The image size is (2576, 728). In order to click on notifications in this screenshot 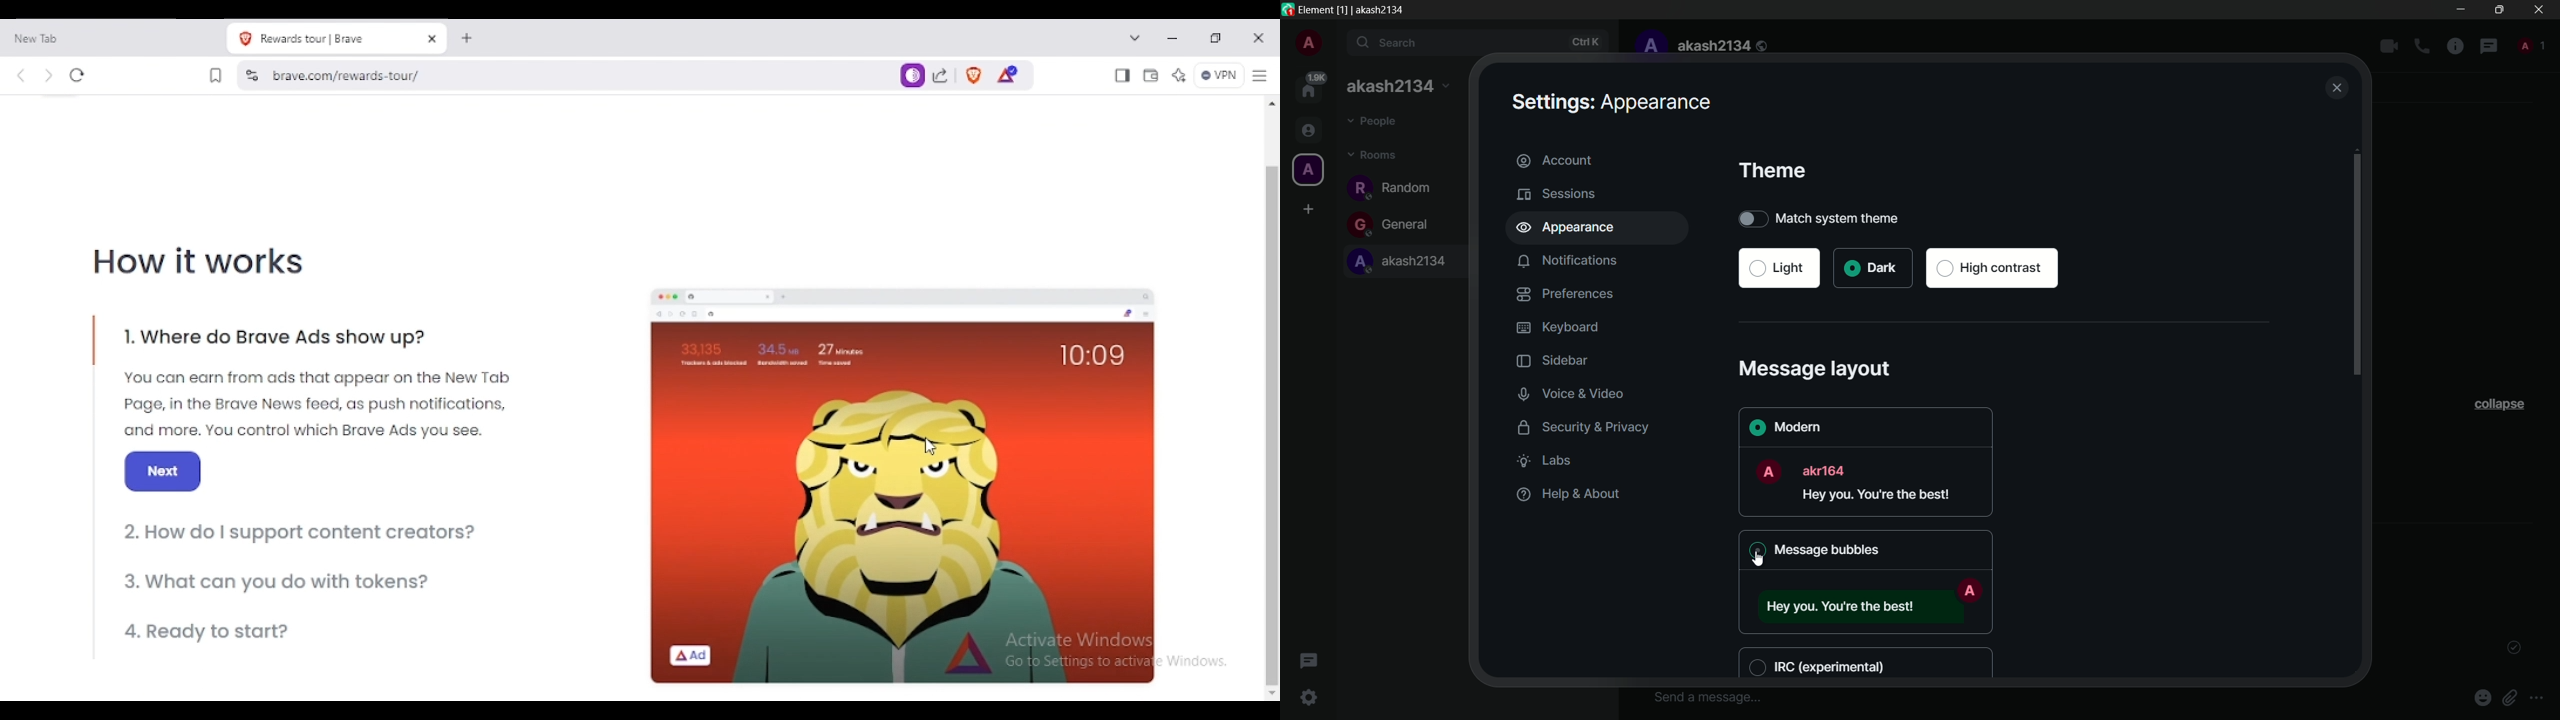, I will do `click(1569, 261)`.